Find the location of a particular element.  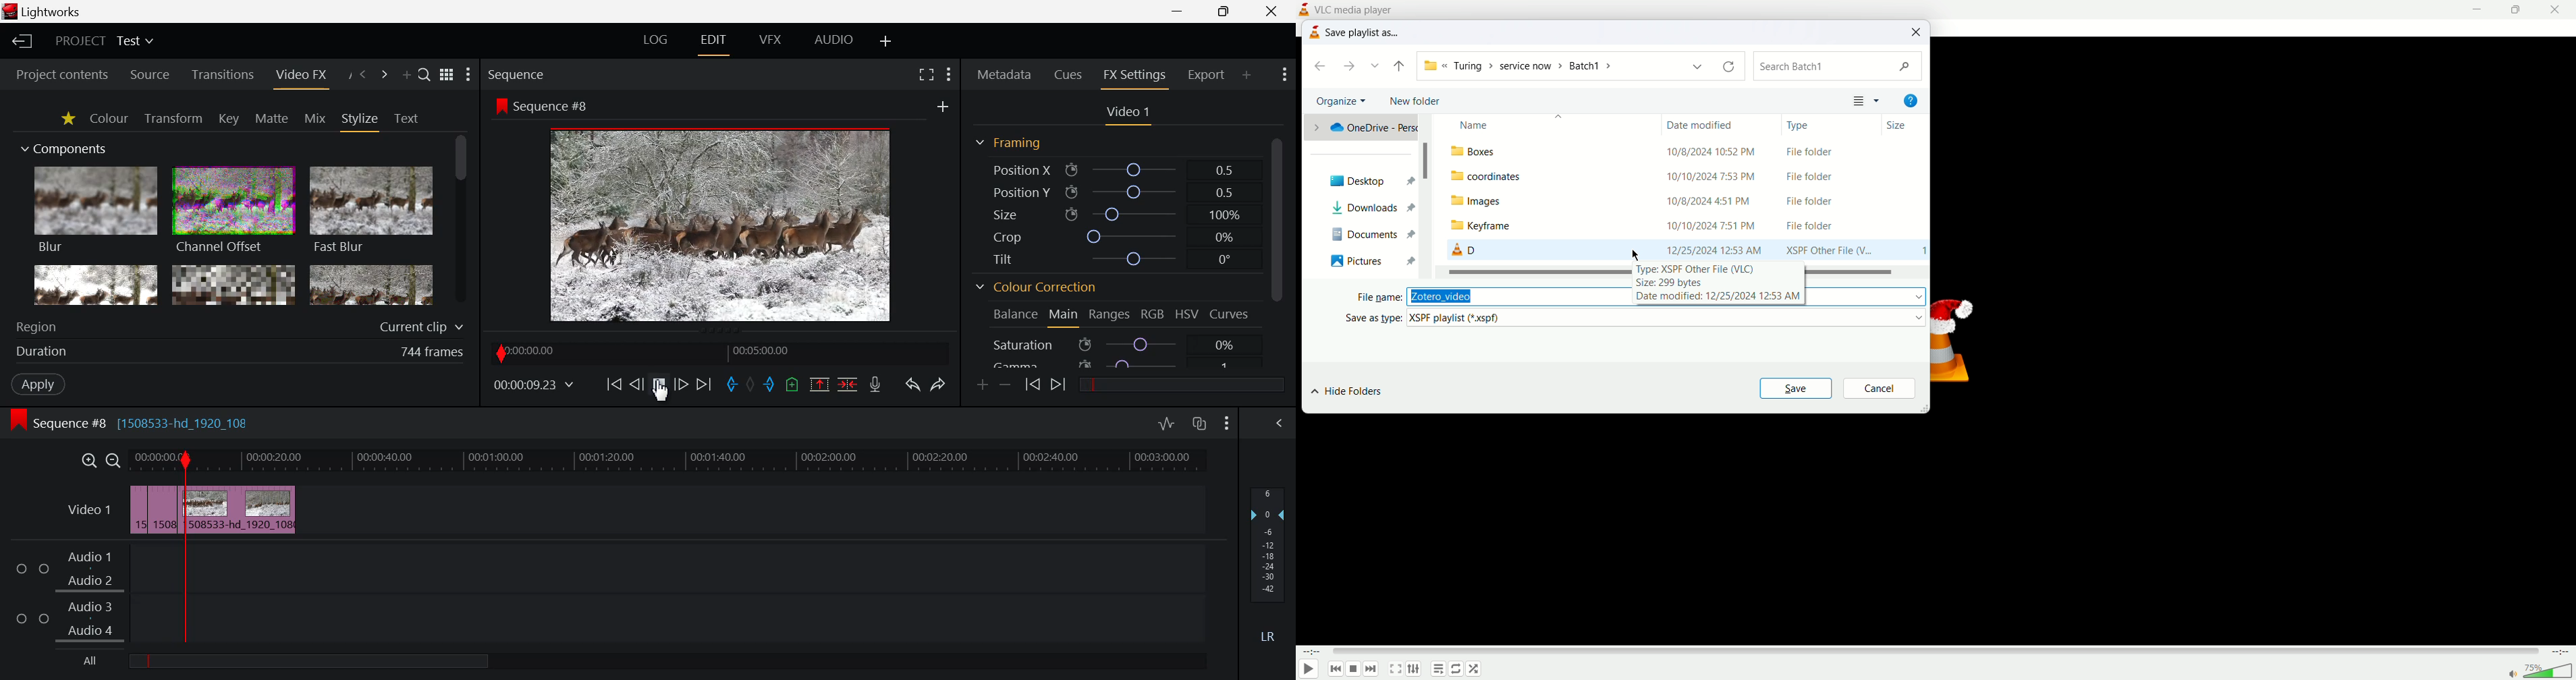

horizontal scroll bar is located at coordinates (1535, 271).